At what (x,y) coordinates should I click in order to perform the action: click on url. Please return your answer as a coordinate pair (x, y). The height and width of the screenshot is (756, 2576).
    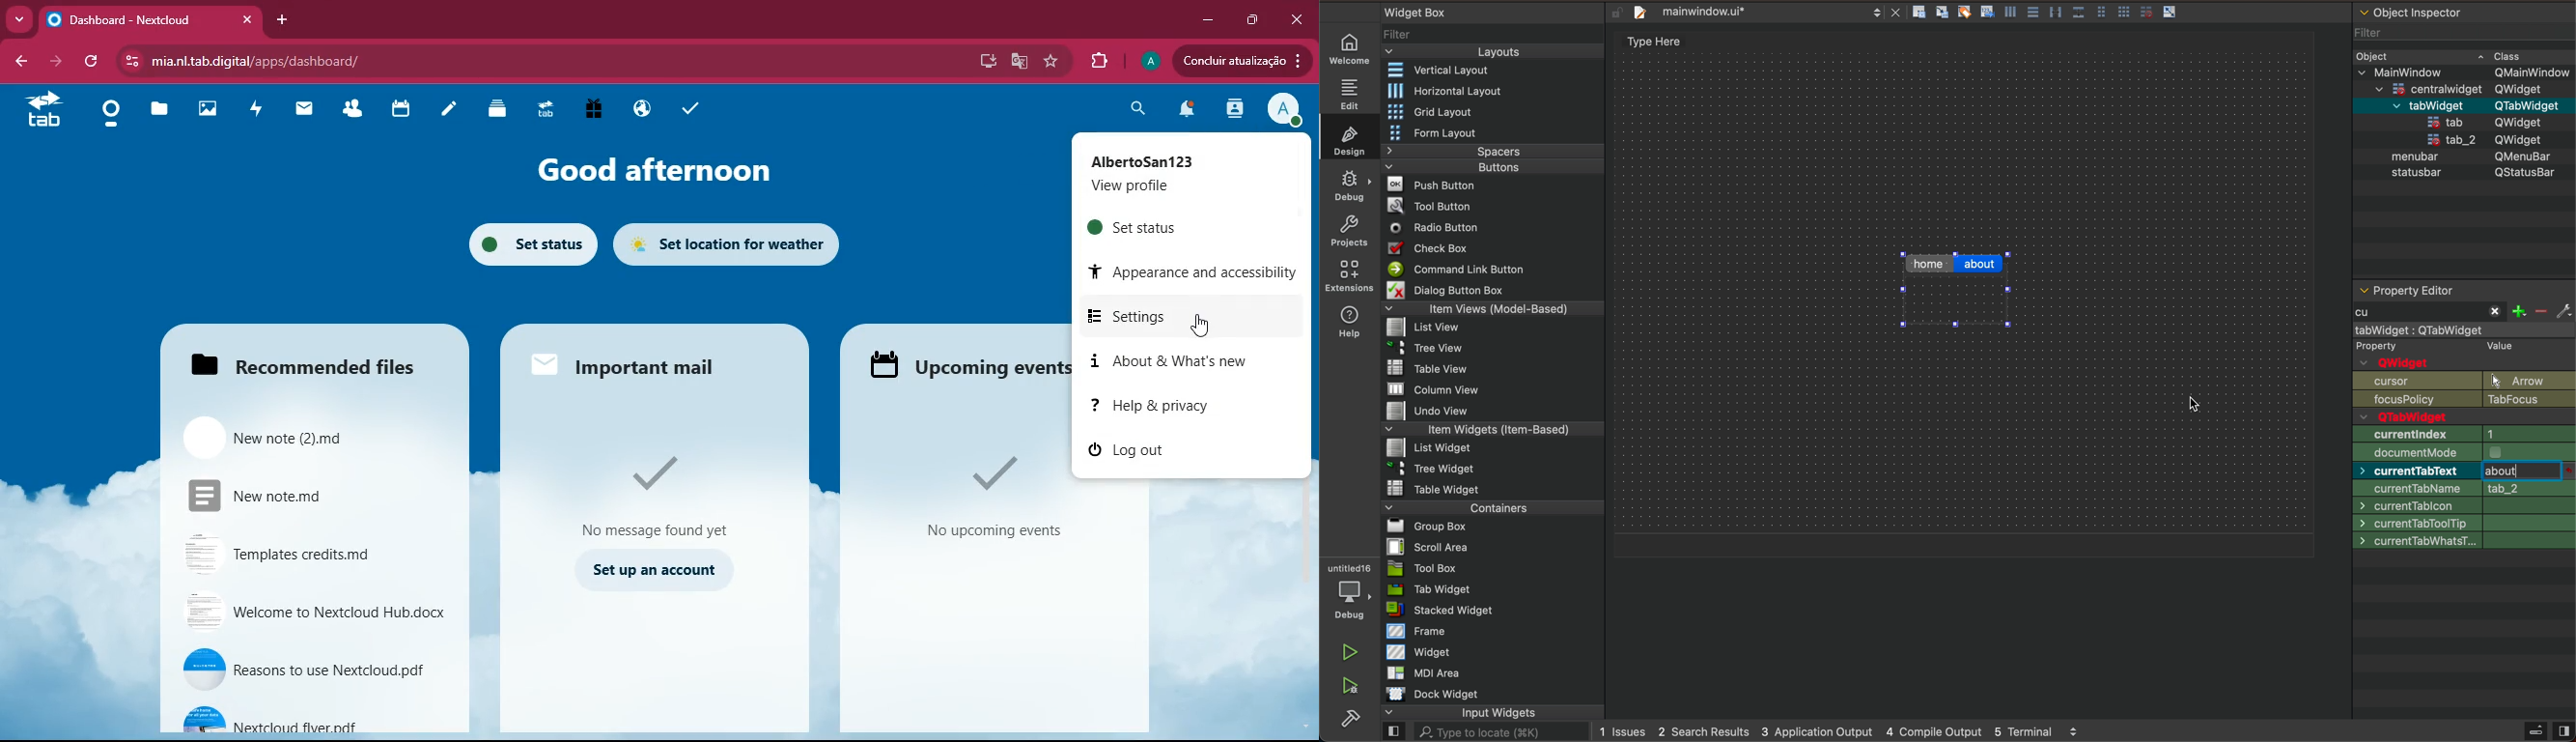
    Looking at the image, I should click on (384, 62).